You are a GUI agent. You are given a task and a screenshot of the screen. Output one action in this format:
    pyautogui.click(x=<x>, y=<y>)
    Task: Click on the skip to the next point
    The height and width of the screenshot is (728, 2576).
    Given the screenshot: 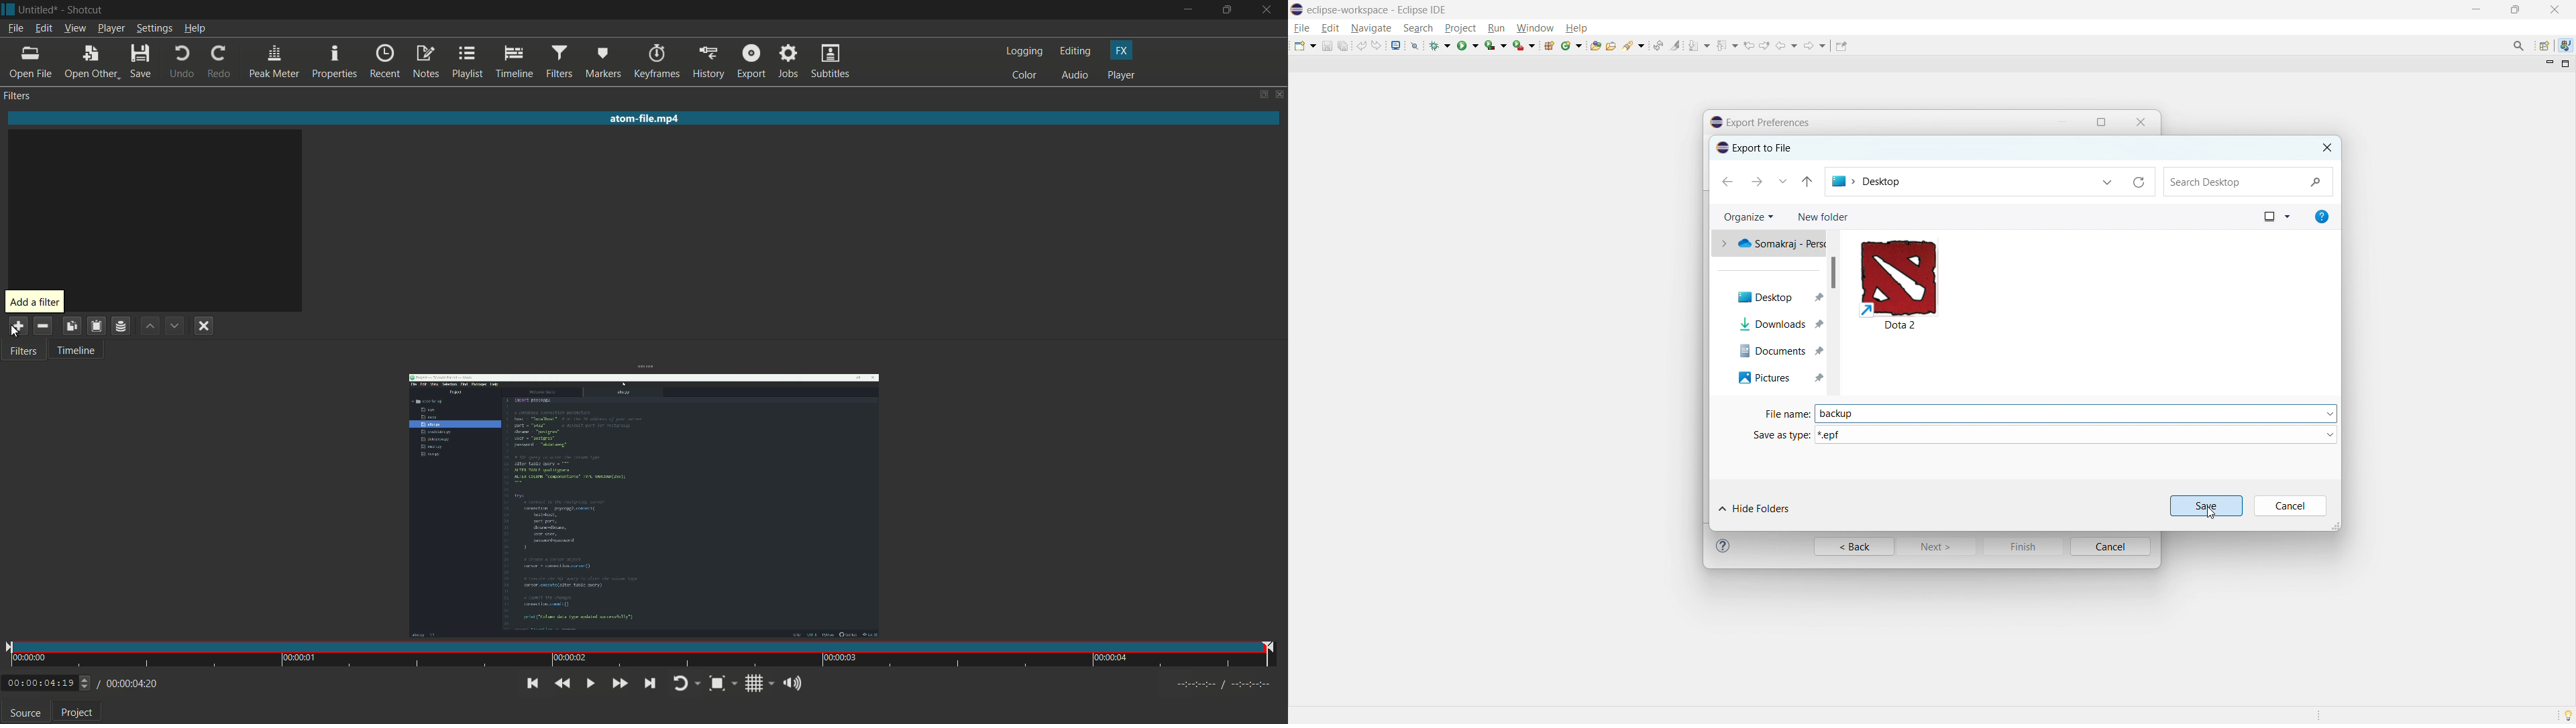 What is the action you would take?
    pyautogui.click(x=654, y=684)
    